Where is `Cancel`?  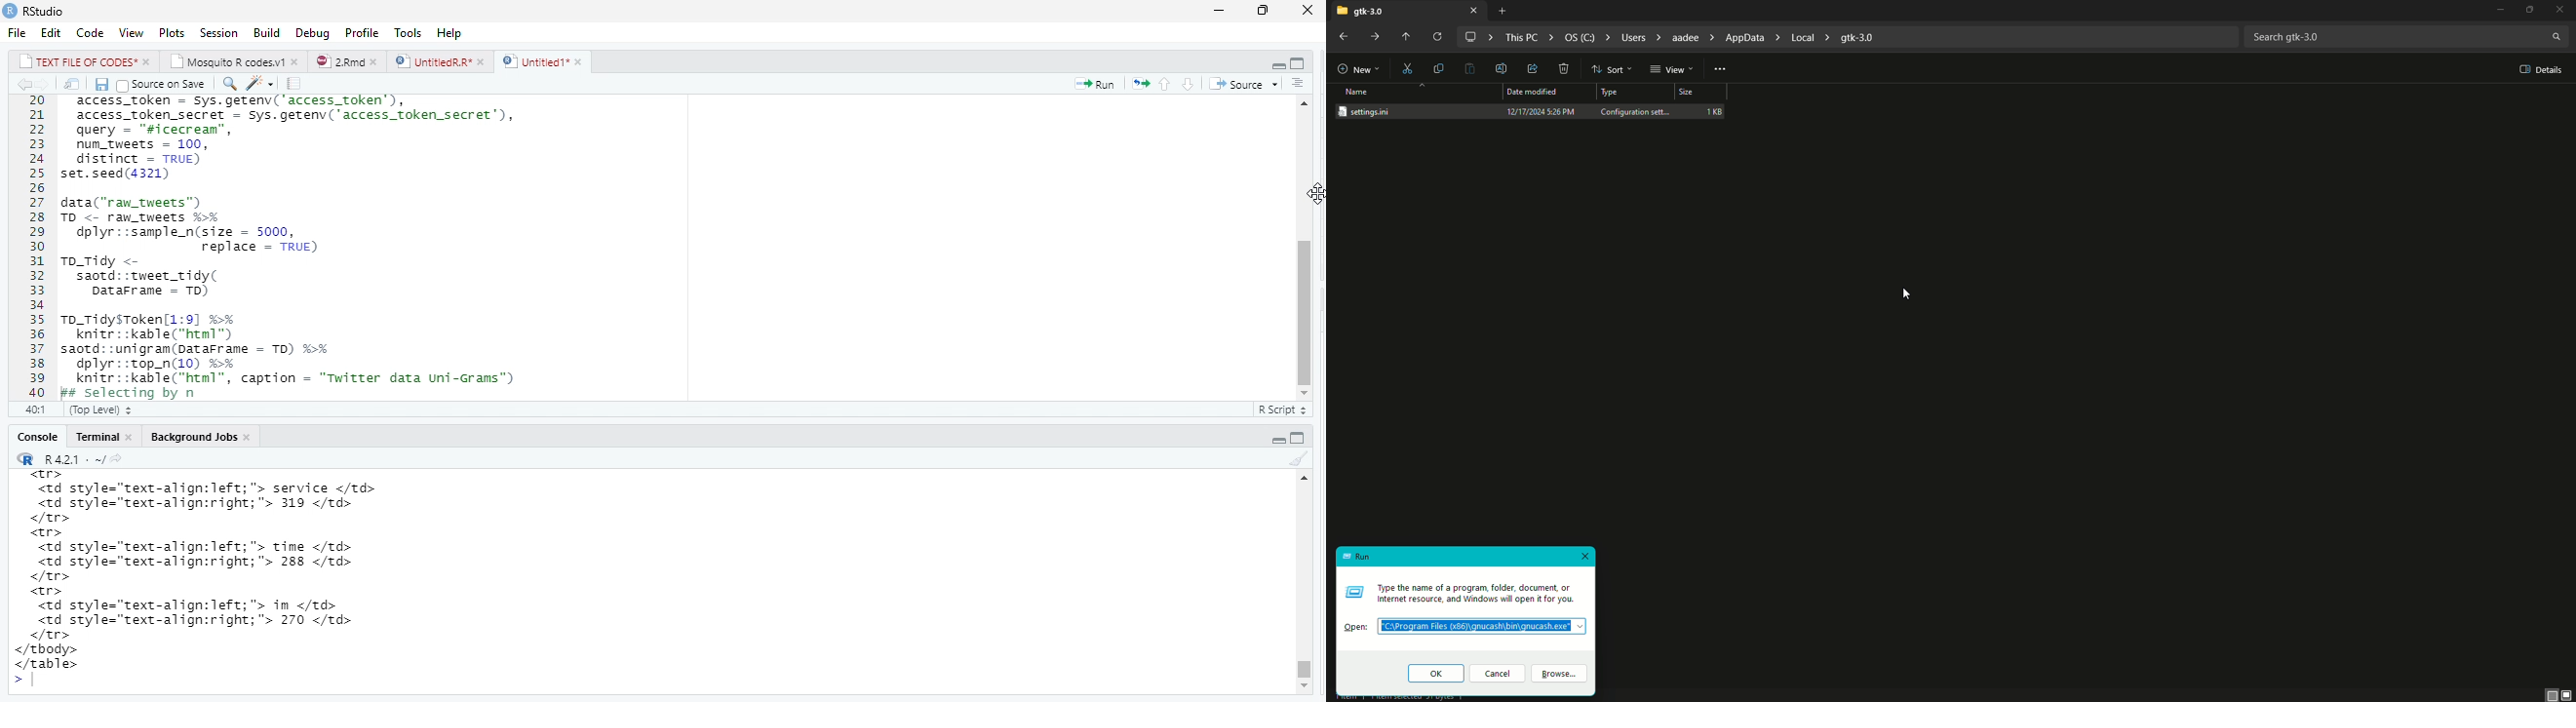 Cancel is located at coordinates (1497, 675).